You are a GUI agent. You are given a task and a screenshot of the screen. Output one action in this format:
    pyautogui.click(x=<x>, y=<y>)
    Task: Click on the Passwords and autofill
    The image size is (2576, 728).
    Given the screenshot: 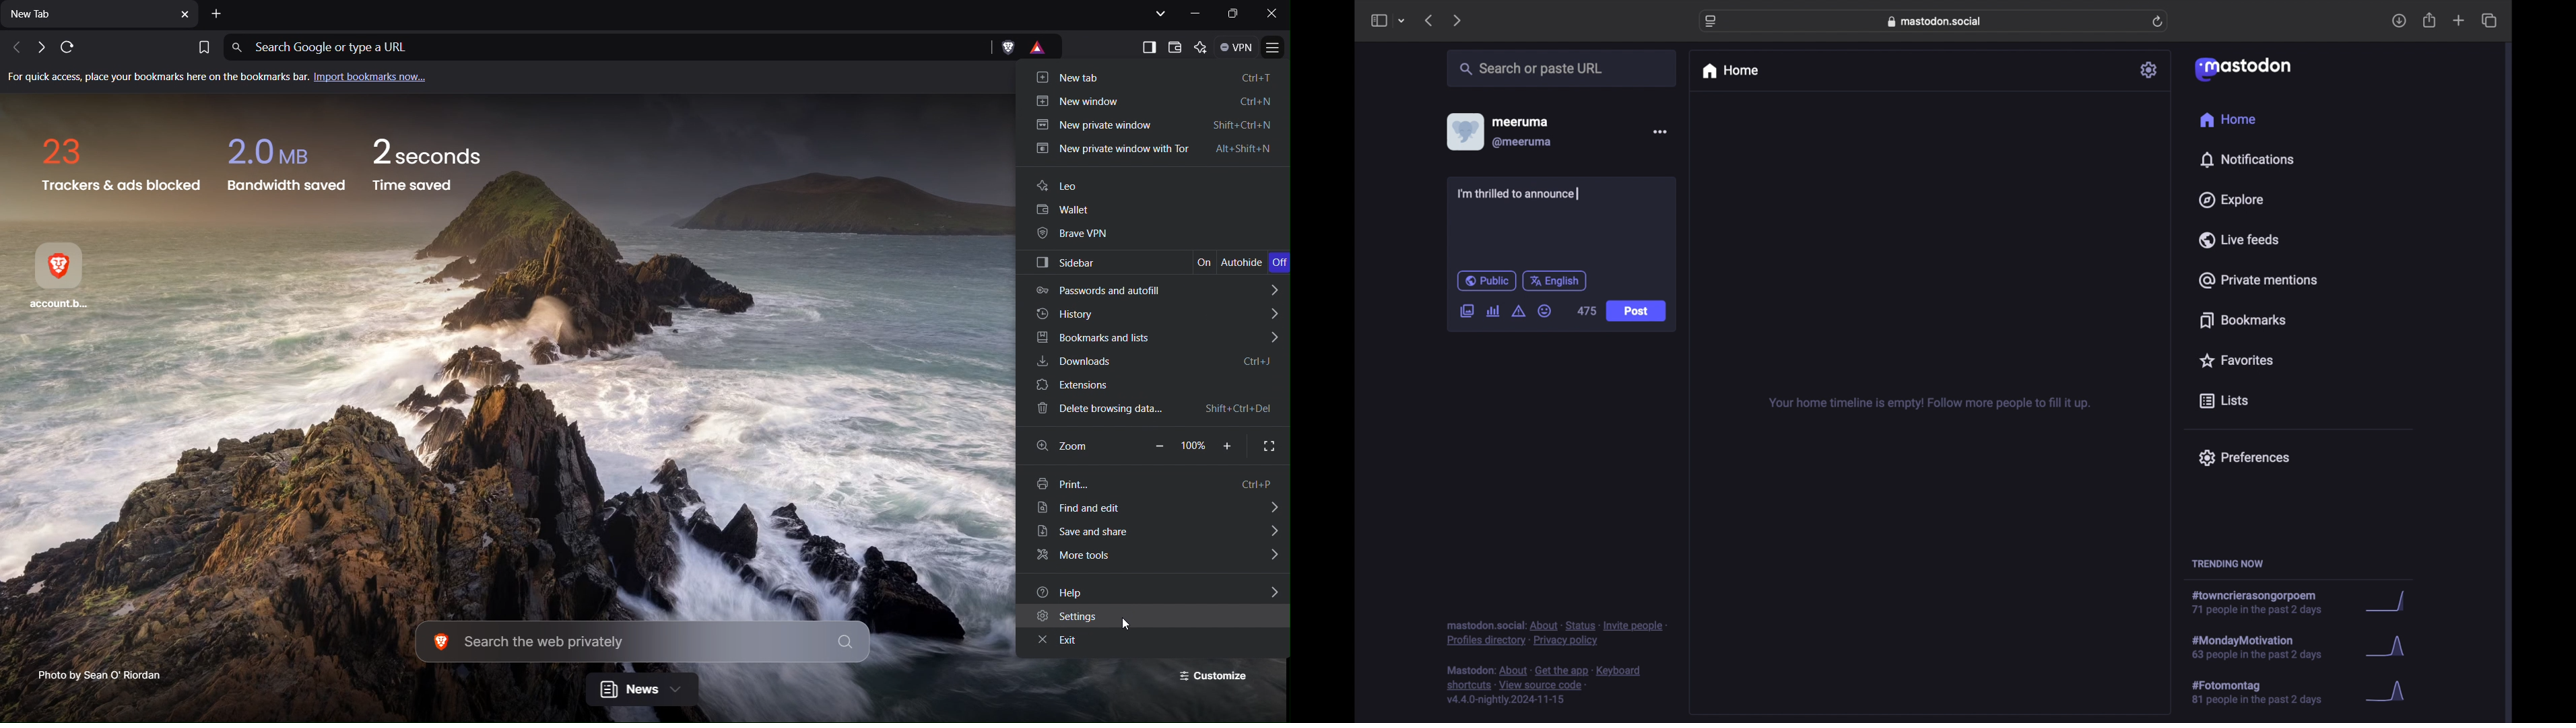 What is the action you would take?
    pyautogui.click(x=1153, y=289)
    